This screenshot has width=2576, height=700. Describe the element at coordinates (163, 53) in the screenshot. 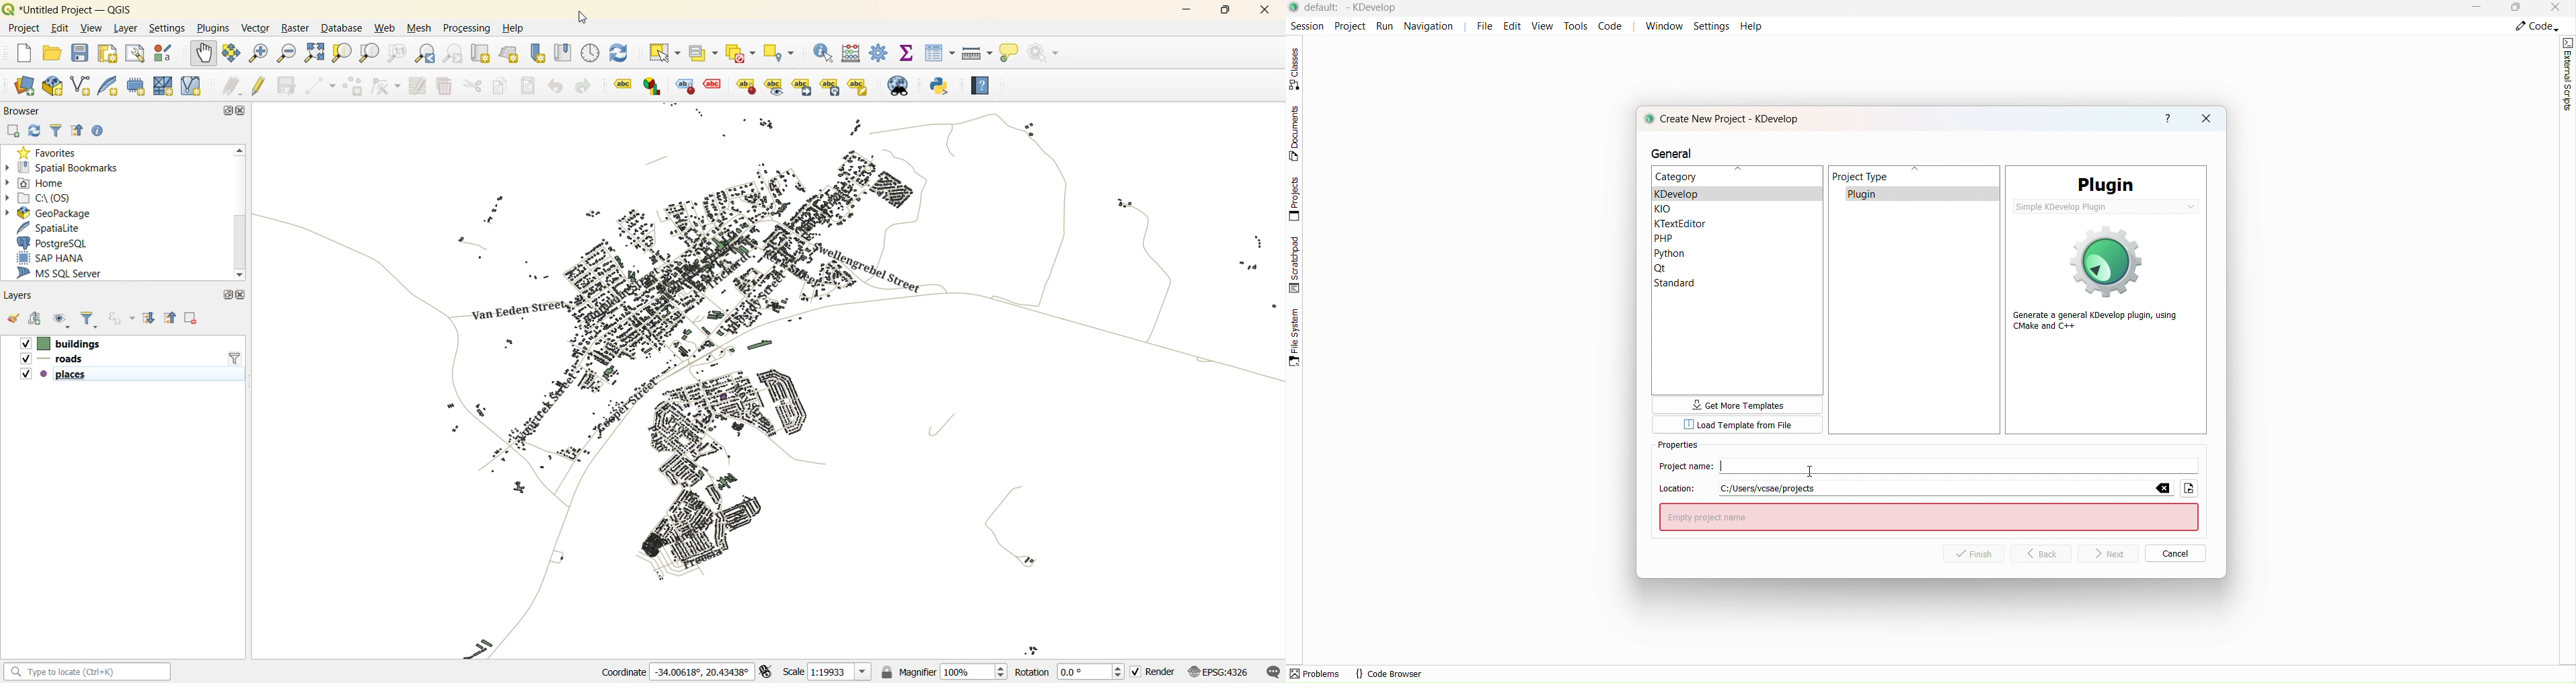

I see `style manager` at that location.